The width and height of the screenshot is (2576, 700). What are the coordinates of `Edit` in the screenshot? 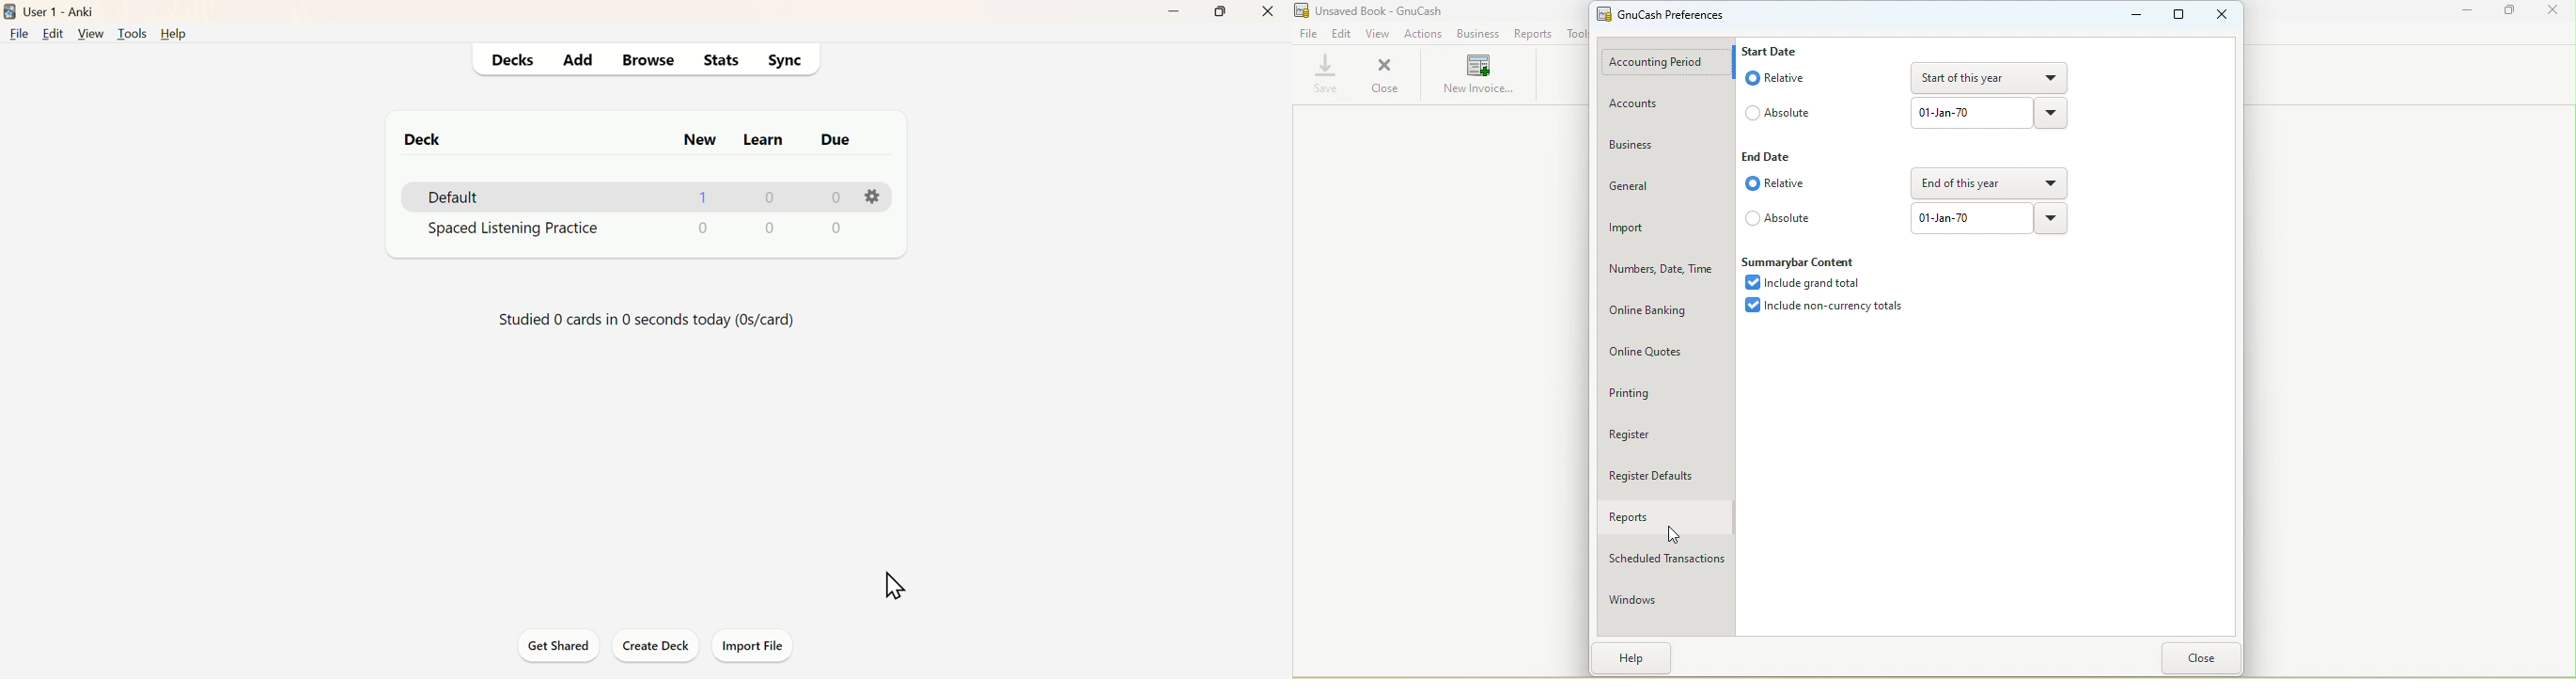 It's located at (53, 36).